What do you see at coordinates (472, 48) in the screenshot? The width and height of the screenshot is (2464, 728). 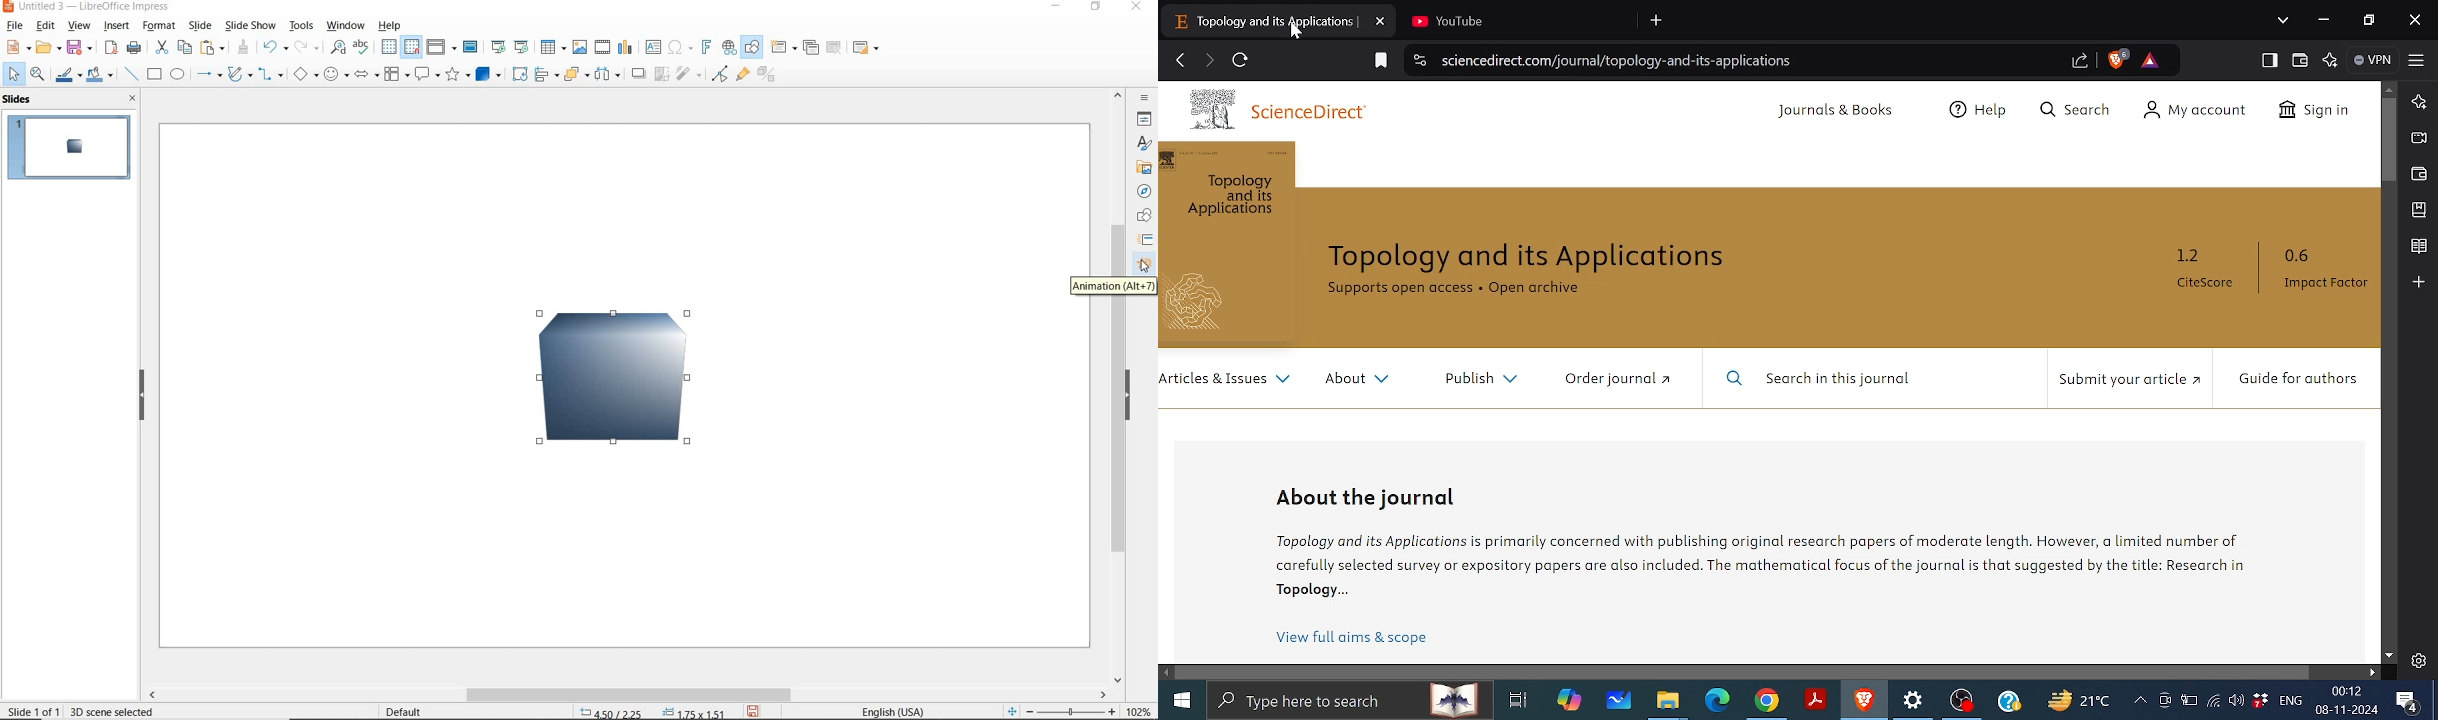 I see `master slide` at bounding box center [472, 48].